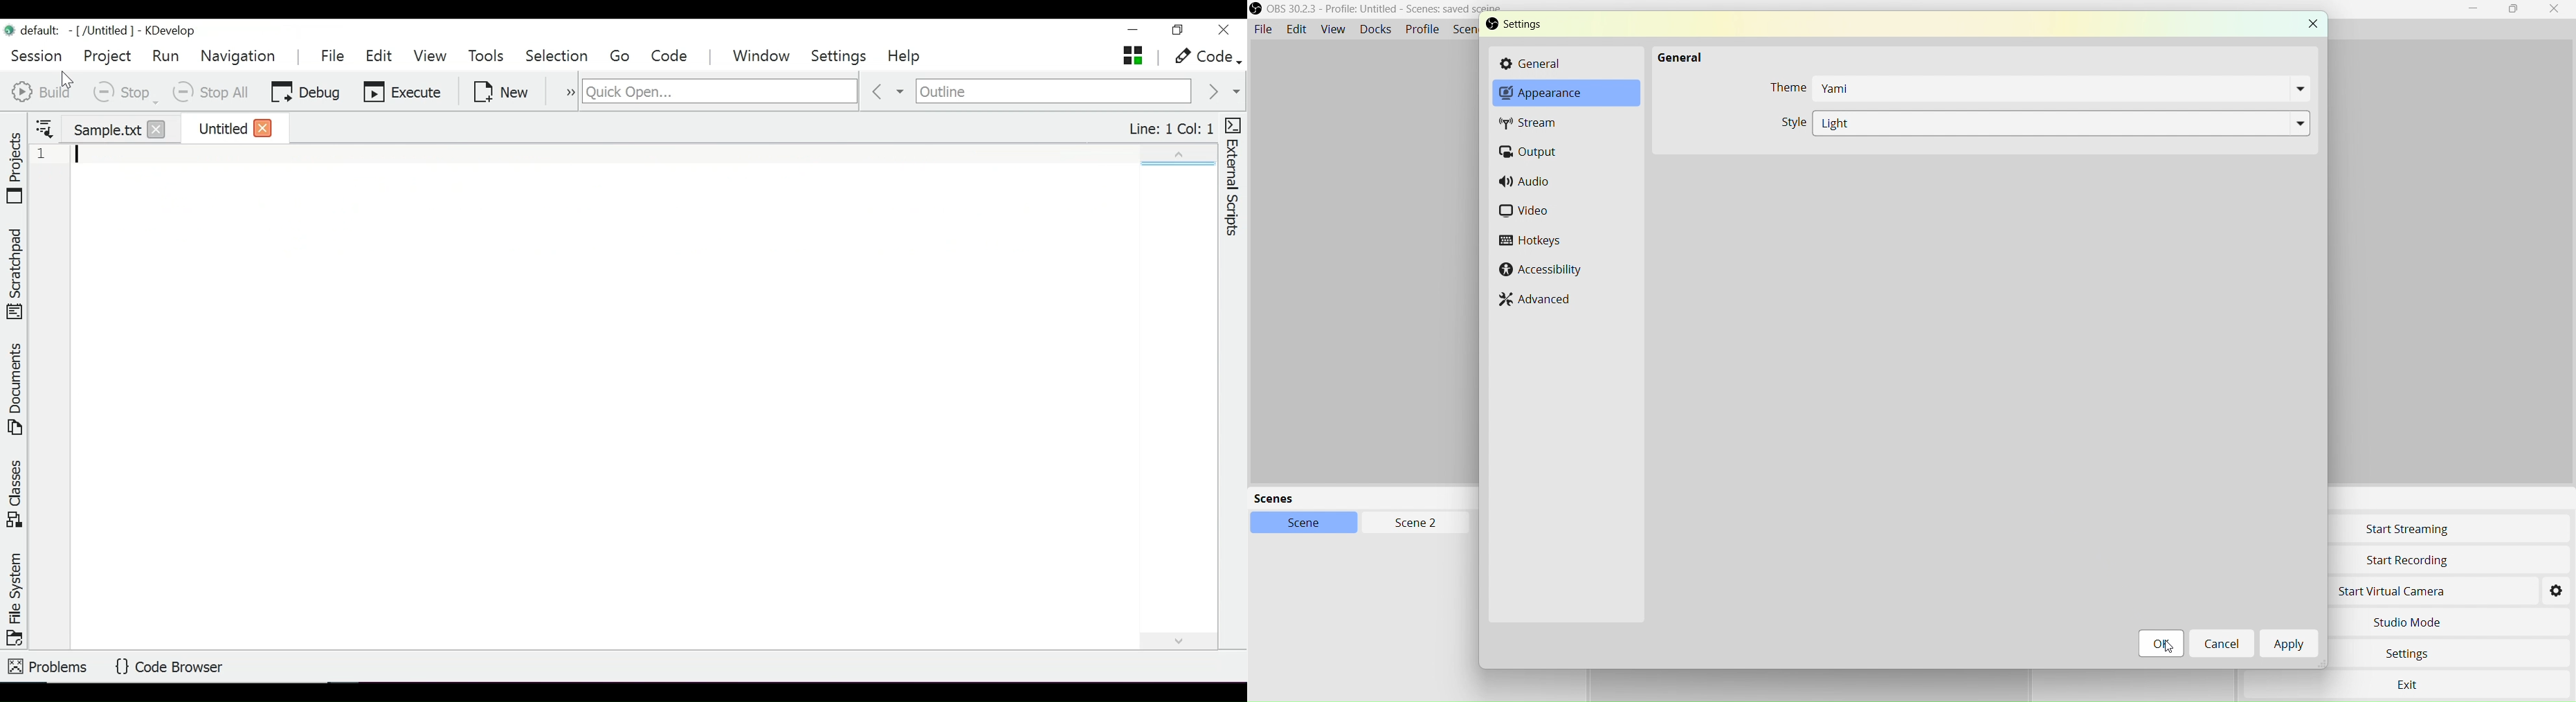  I want to click on Output, so click(1535, 152).